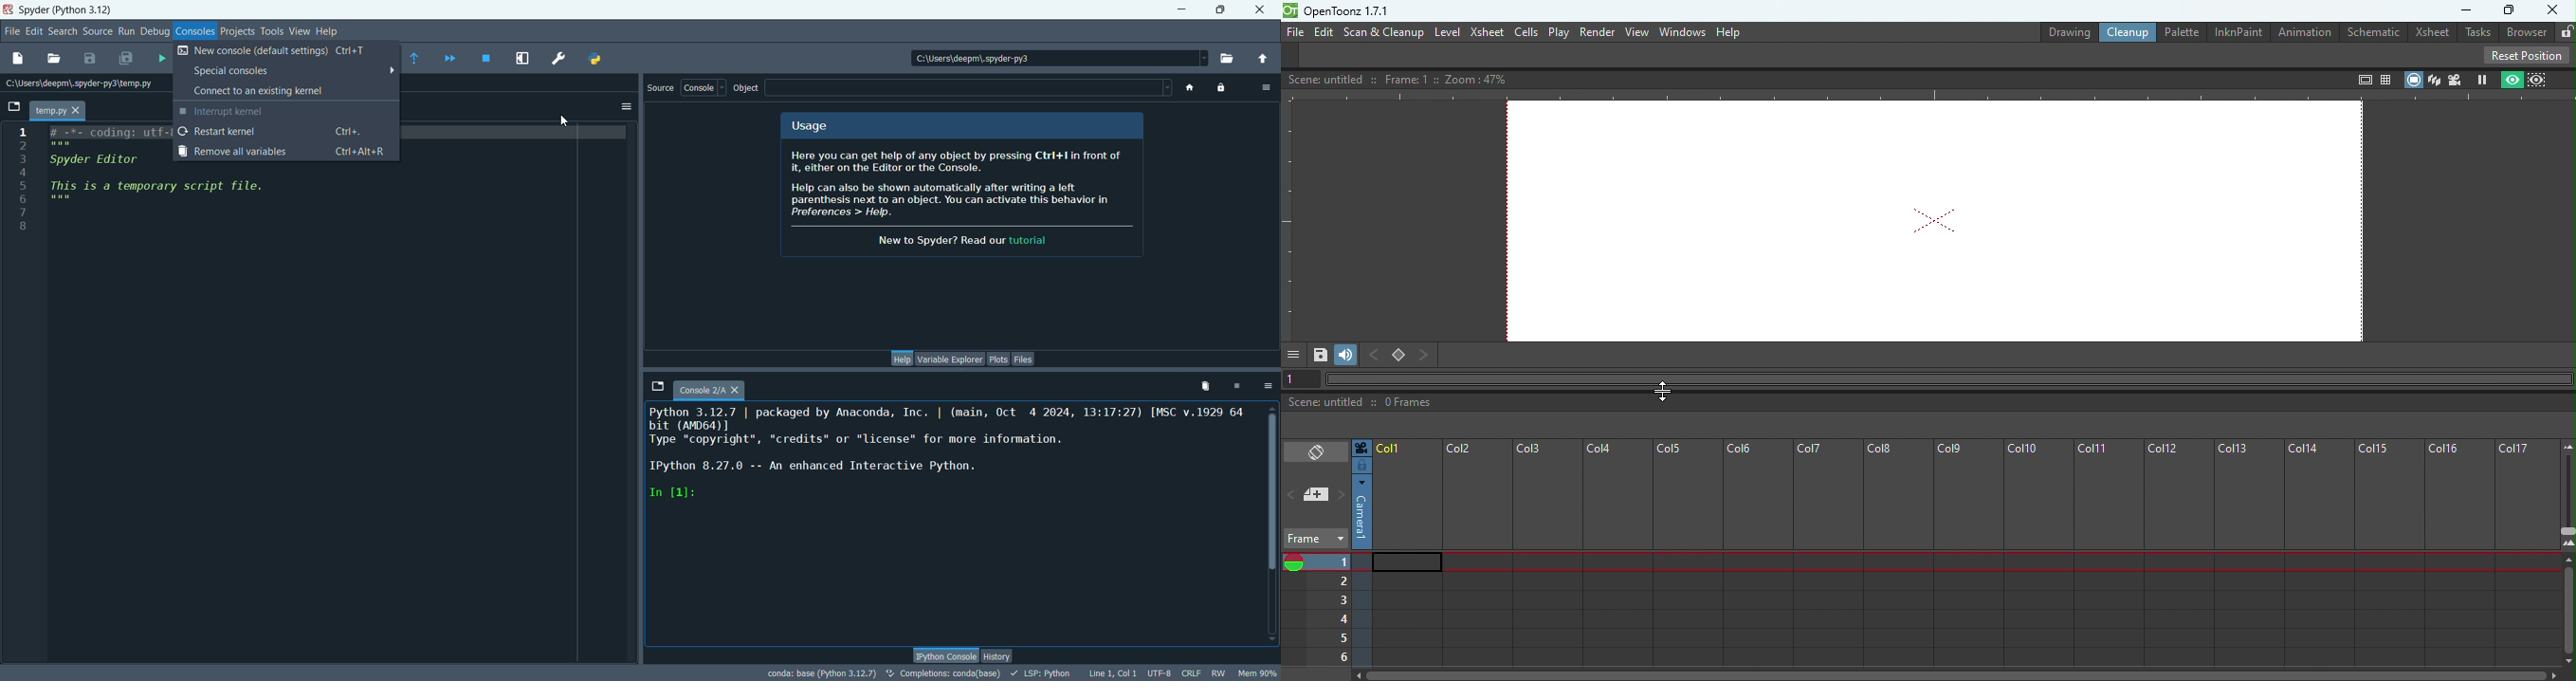 The width and height of the screenshot is (2576, 700). I want to click on options, so click(1269, 387).